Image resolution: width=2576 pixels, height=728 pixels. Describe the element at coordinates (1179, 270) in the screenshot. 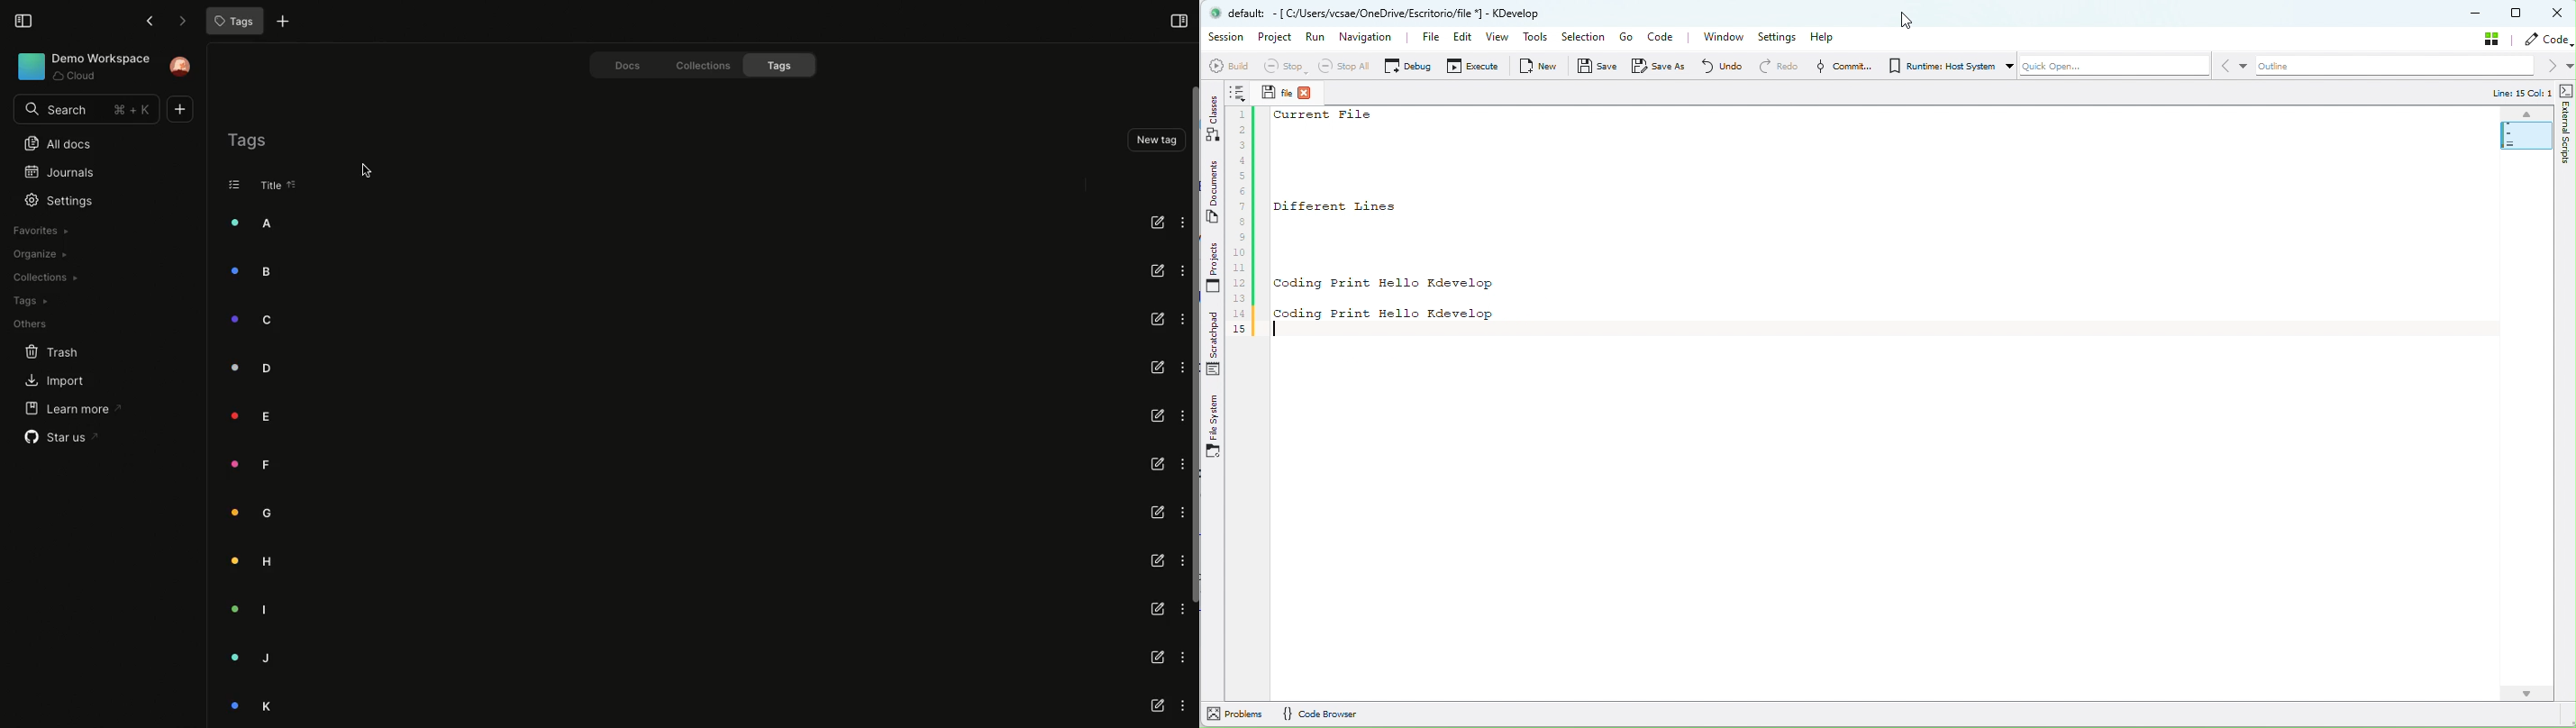

I see `Options` at that location.